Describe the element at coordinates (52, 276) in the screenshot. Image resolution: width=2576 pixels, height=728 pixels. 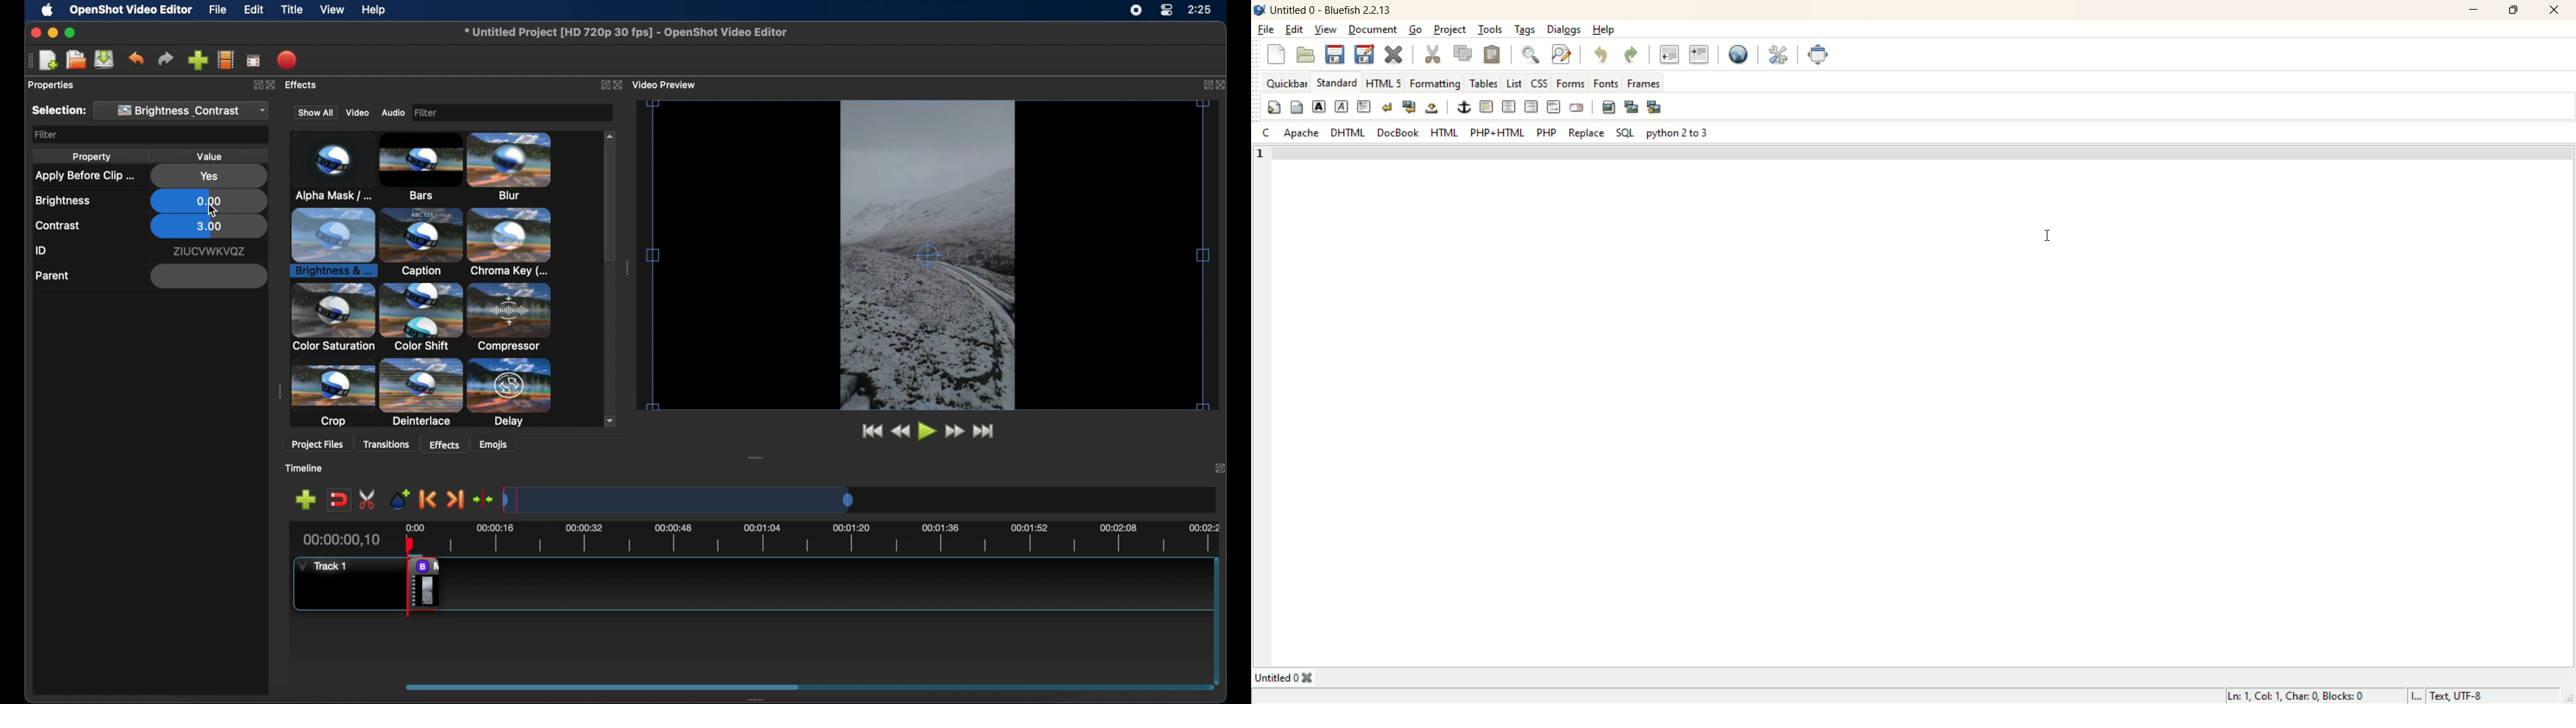
I see `parent` at that location.